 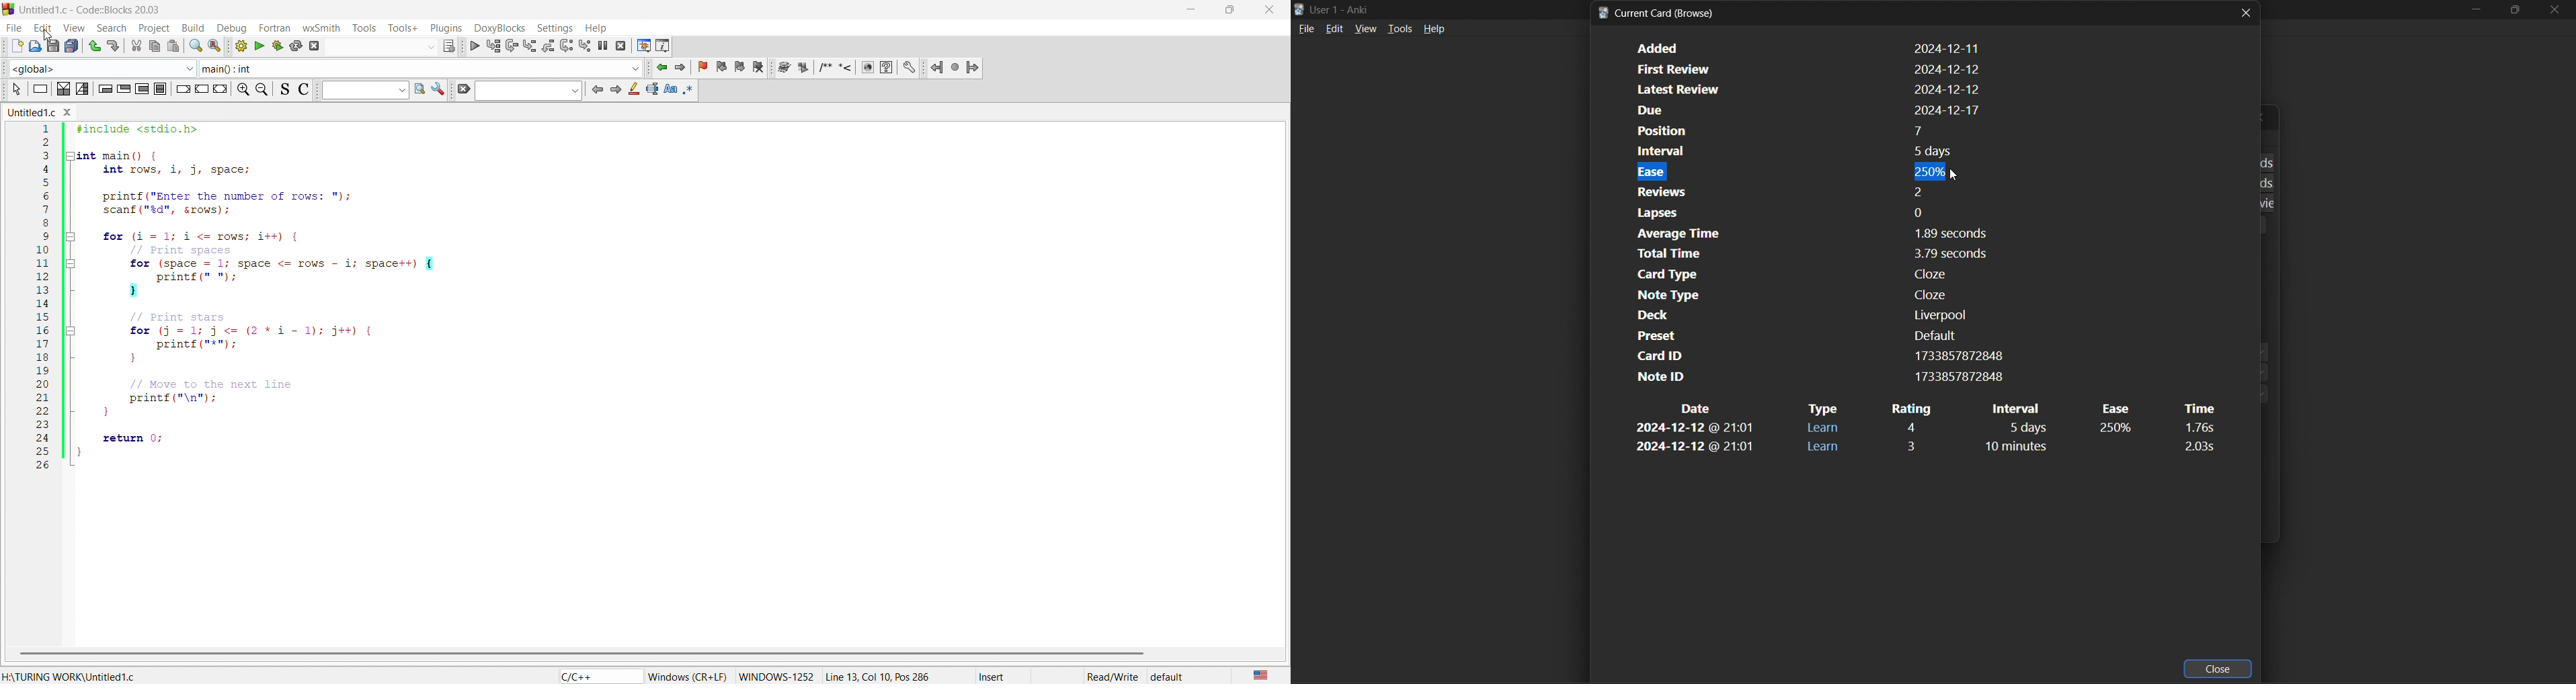 What do you see at coordinates (159, 89) in the screenshot?
I see `block instruction` at bounding box center [159, 89].